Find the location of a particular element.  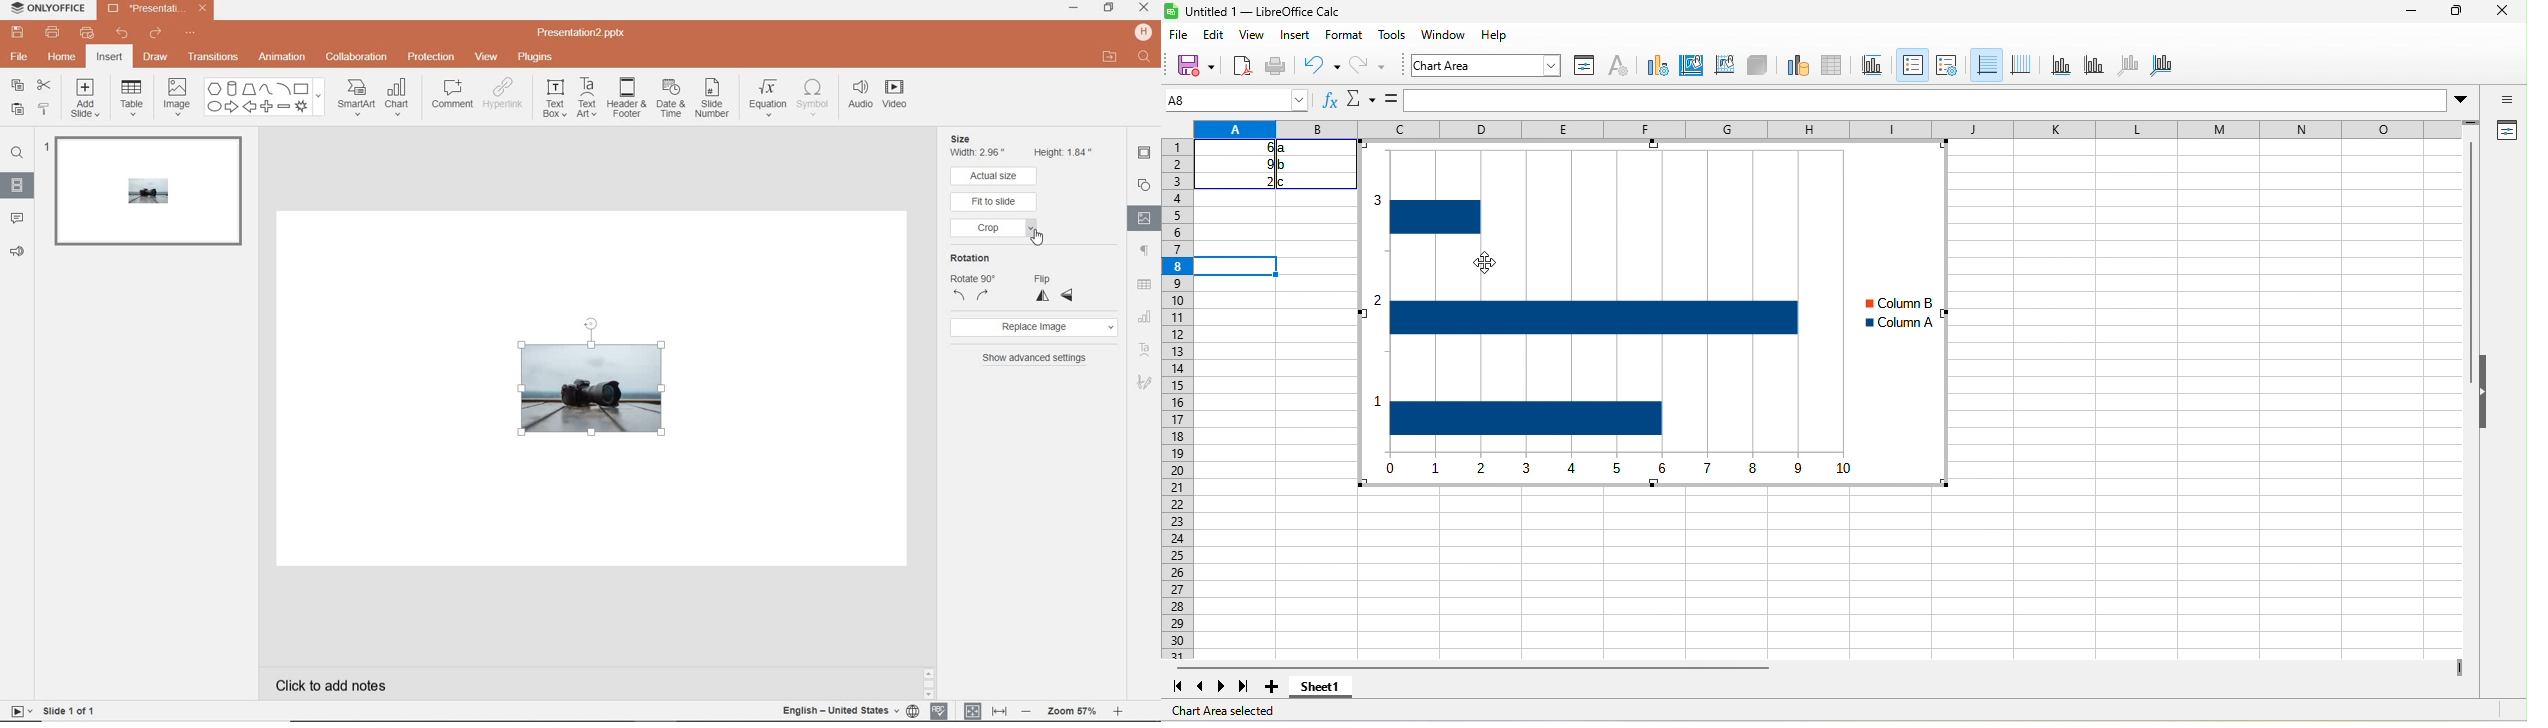

rotation is located at coordinates (970, 277).